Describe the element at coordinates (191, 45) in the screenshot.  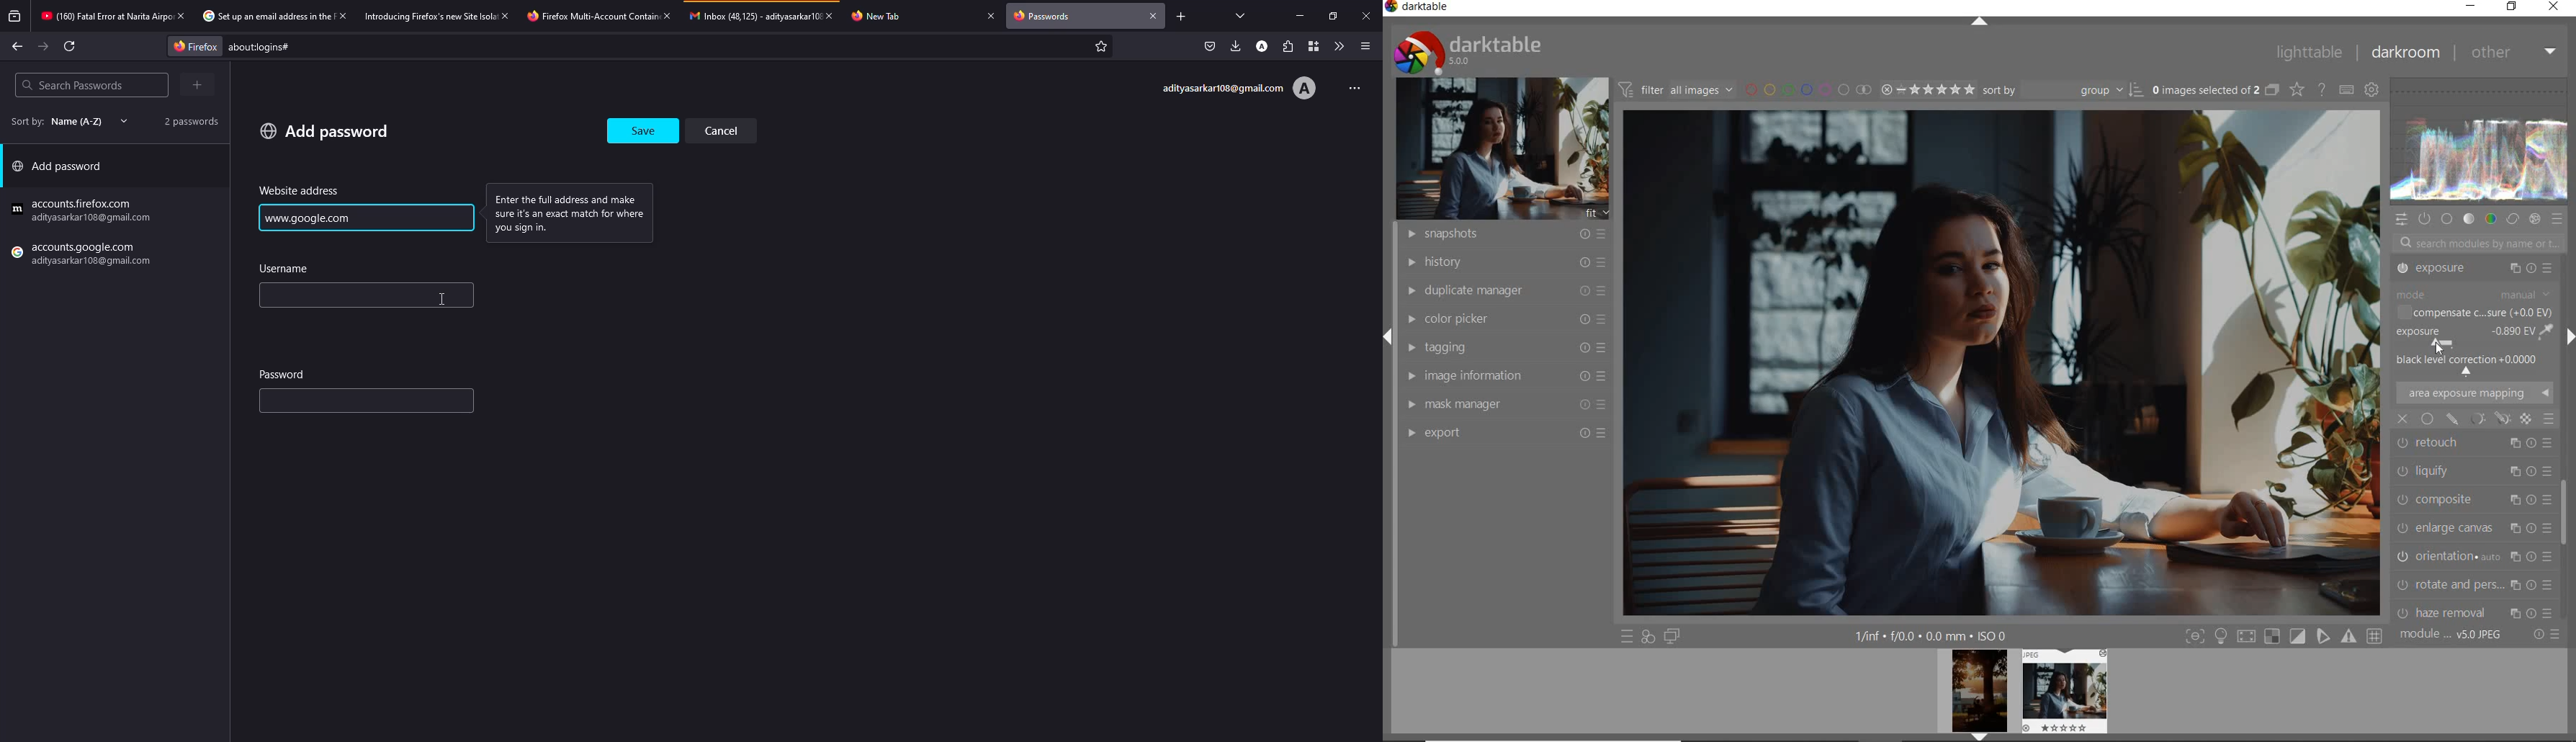
I see `firefox` at that location.